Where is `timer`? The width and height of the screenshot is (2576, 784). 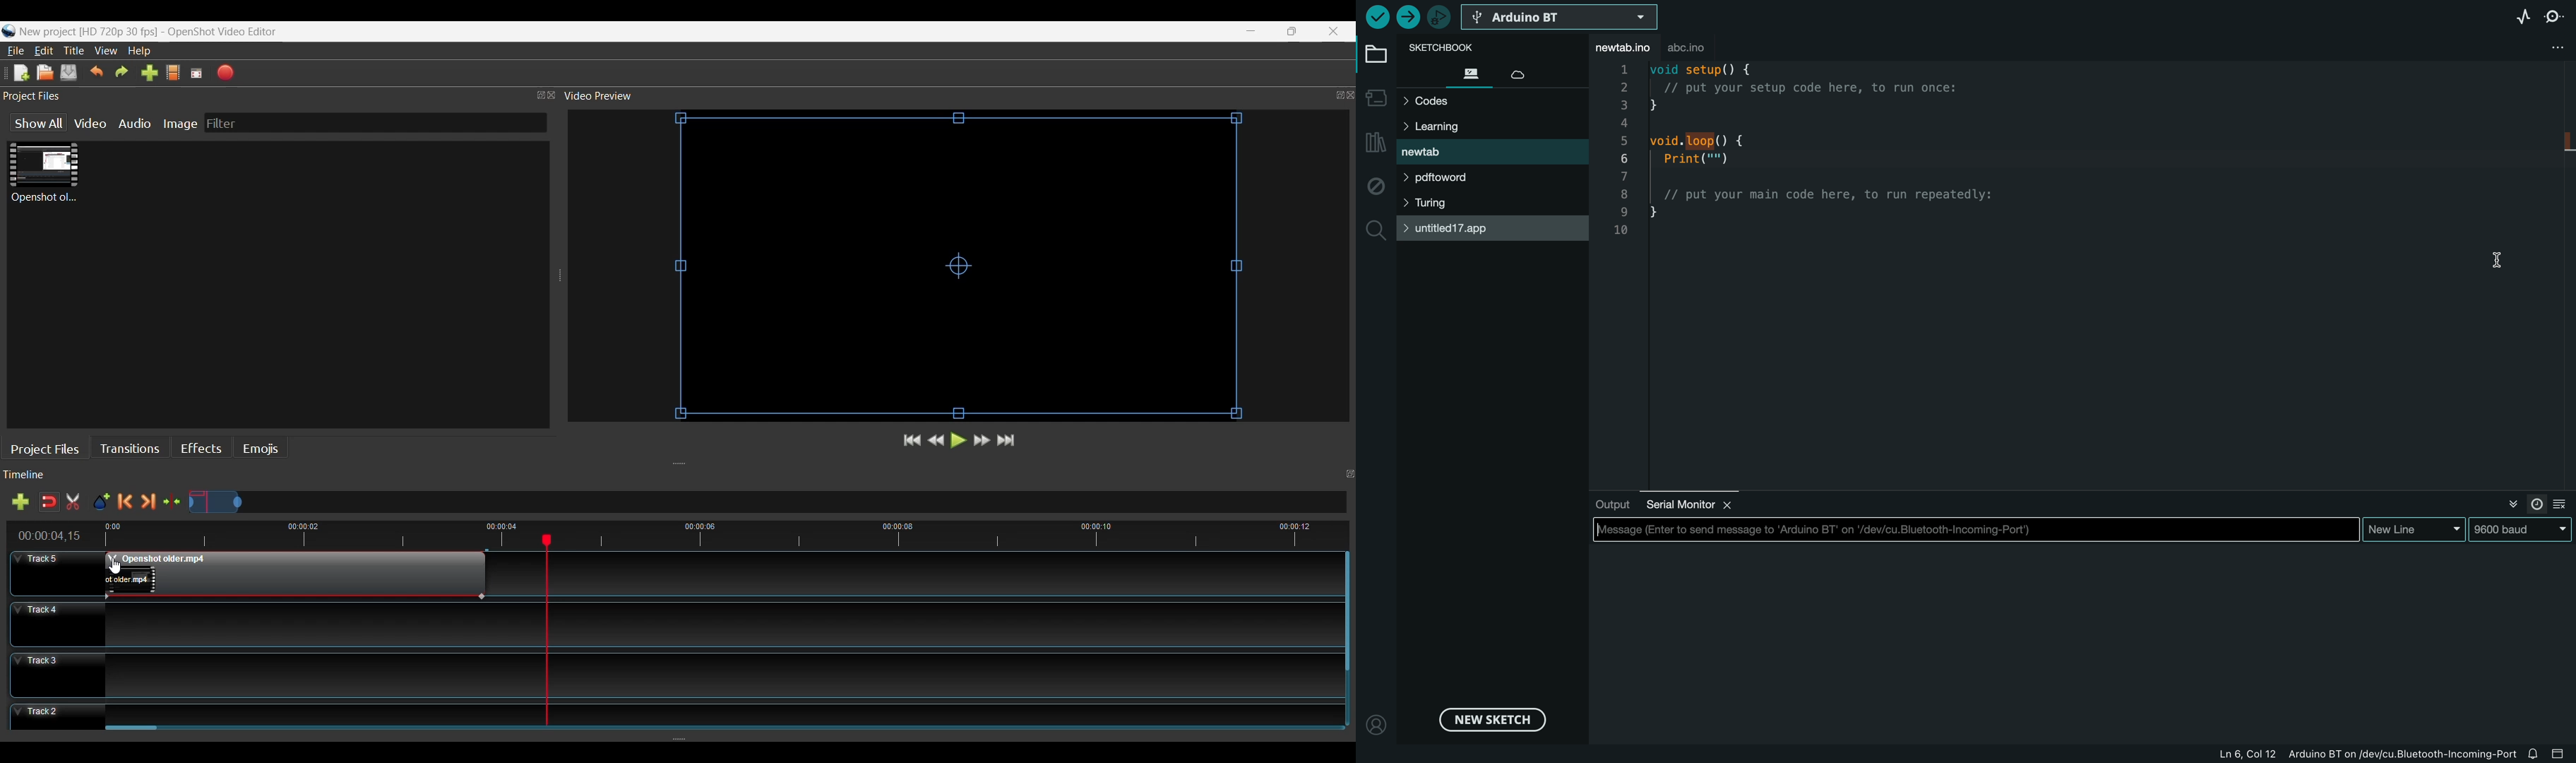
timer is located at coordinates (2538, 502).